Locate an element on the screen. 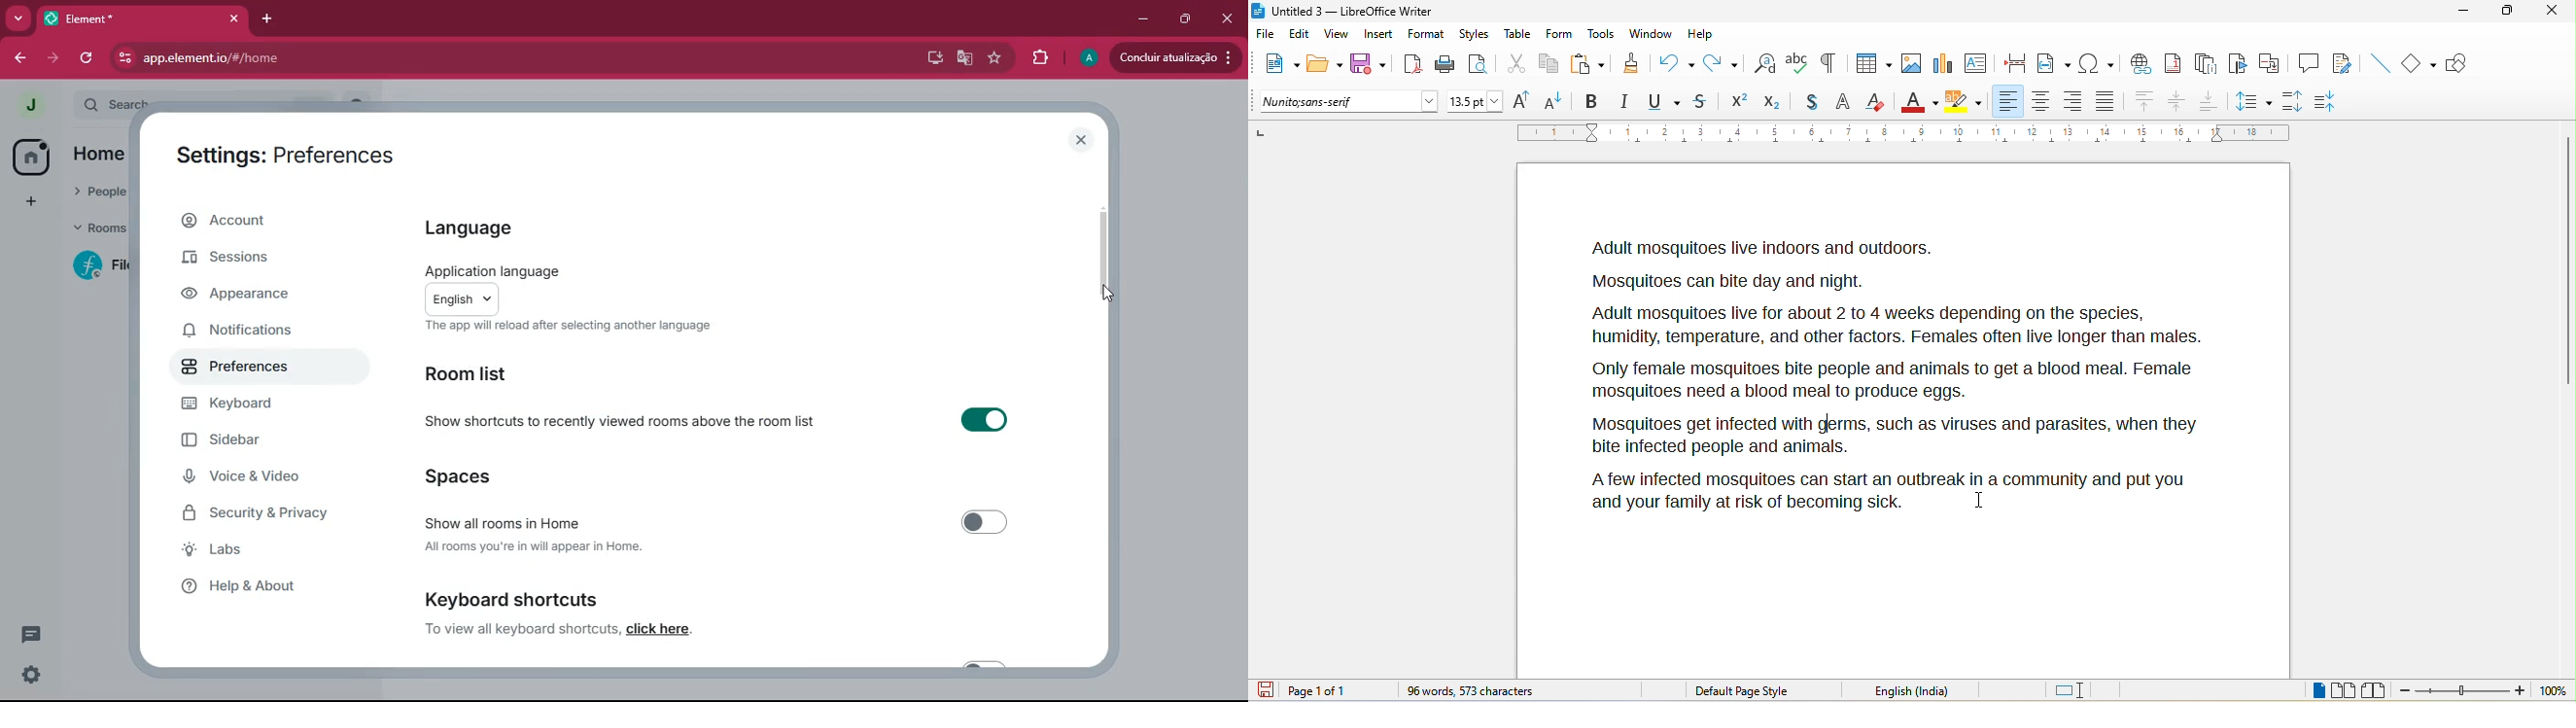 The height and width of the screenshot is (728, 2576). extensions is located at coordinates (1040, 58).